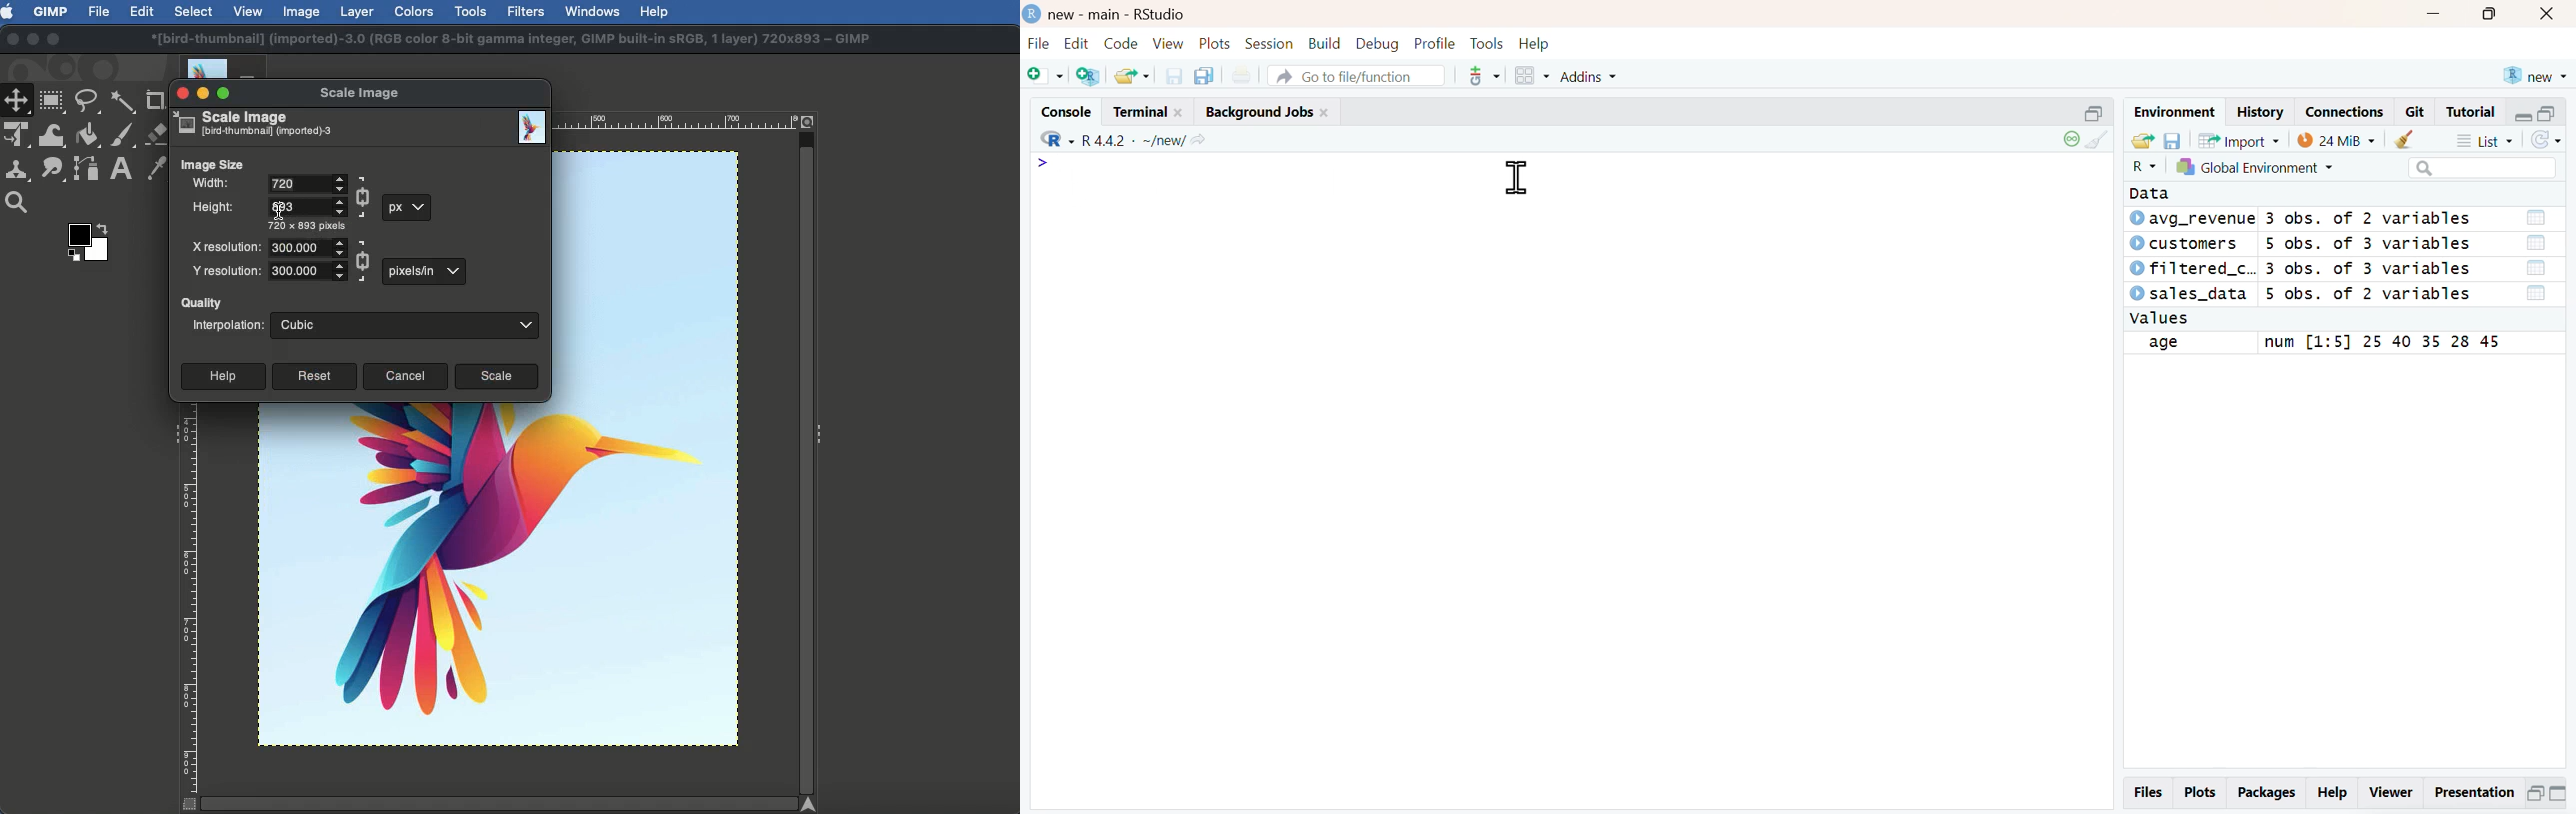 The width and height of the screenshot is (2576, 840). Describe the element at coordinates (2175, 112) in the screenshot. I see `Environment` at that location.